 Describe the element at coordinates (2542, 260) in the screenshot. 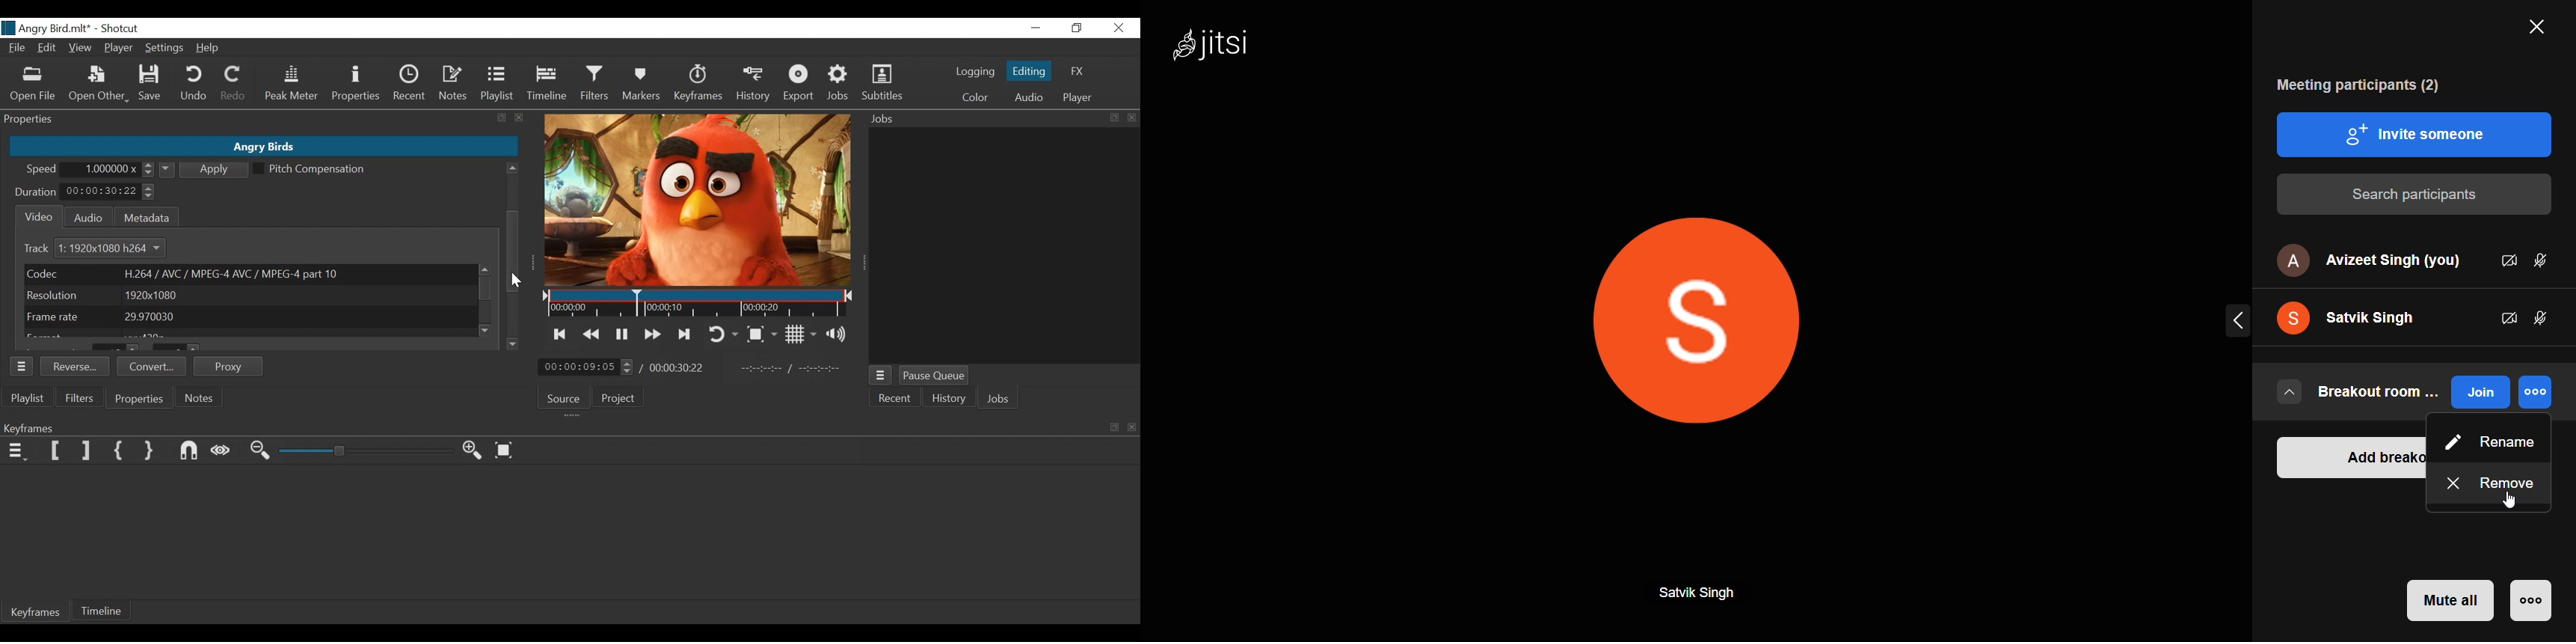

I see `mic status` at that location.